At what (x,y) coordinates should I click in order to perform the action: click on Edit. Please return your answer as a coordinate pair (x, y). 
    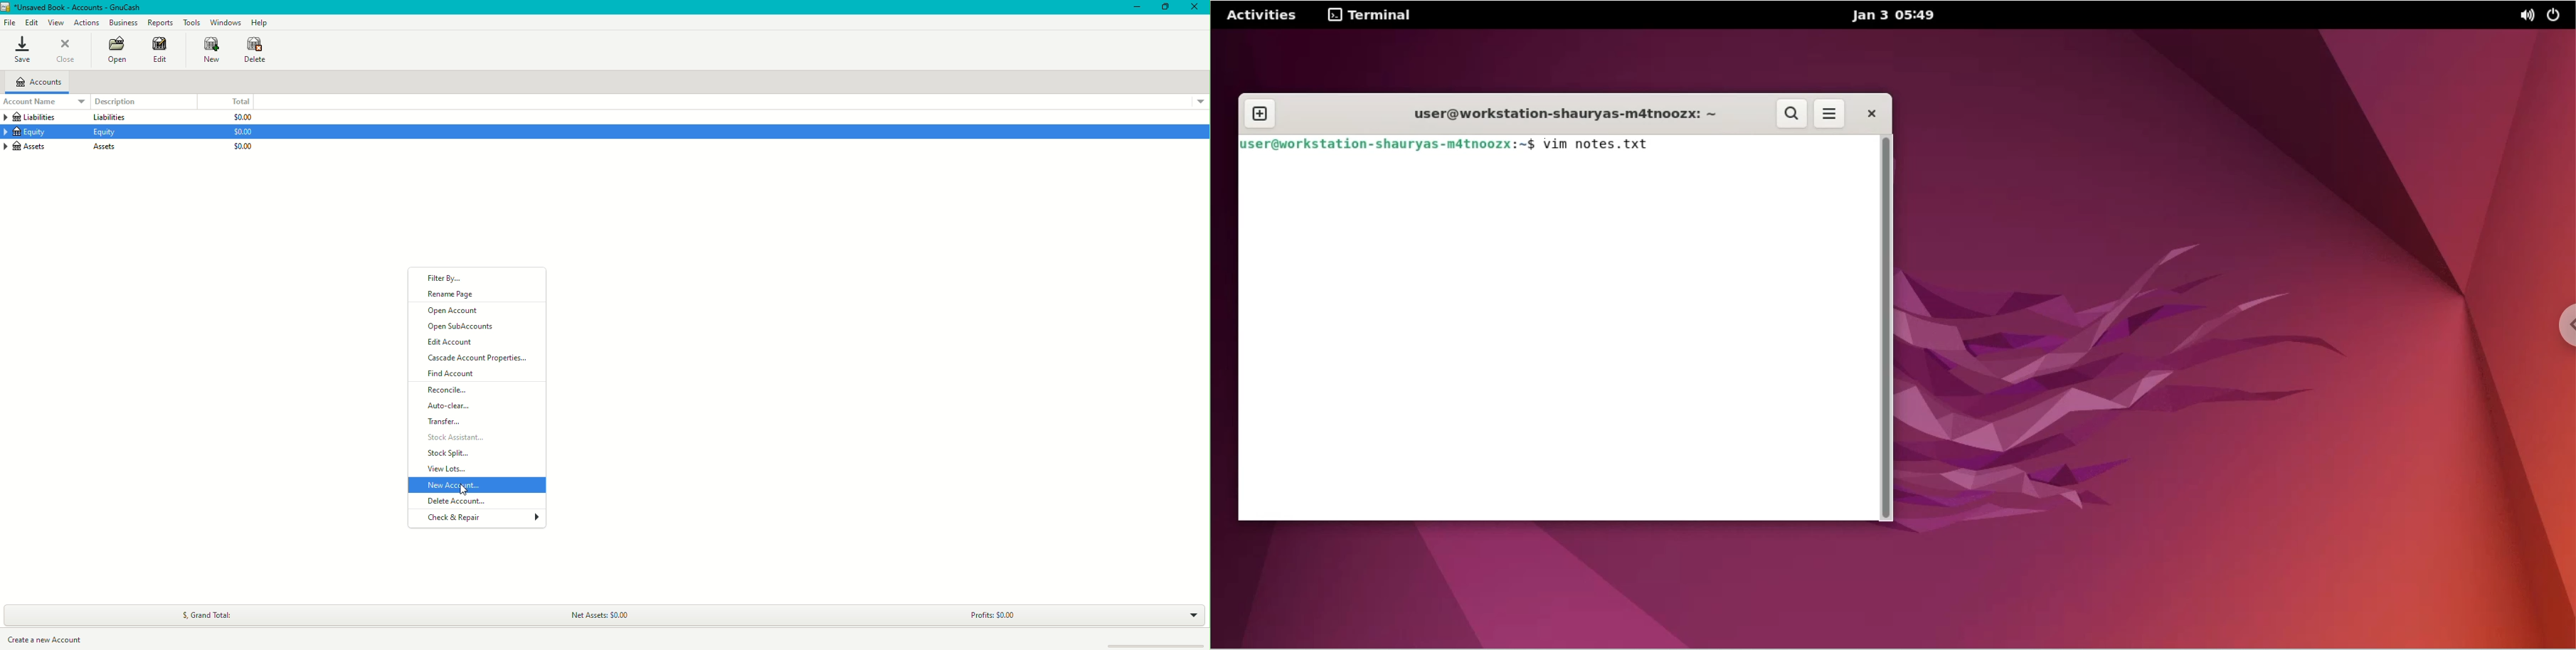
    Looking at the image, I should click on (30, 21).